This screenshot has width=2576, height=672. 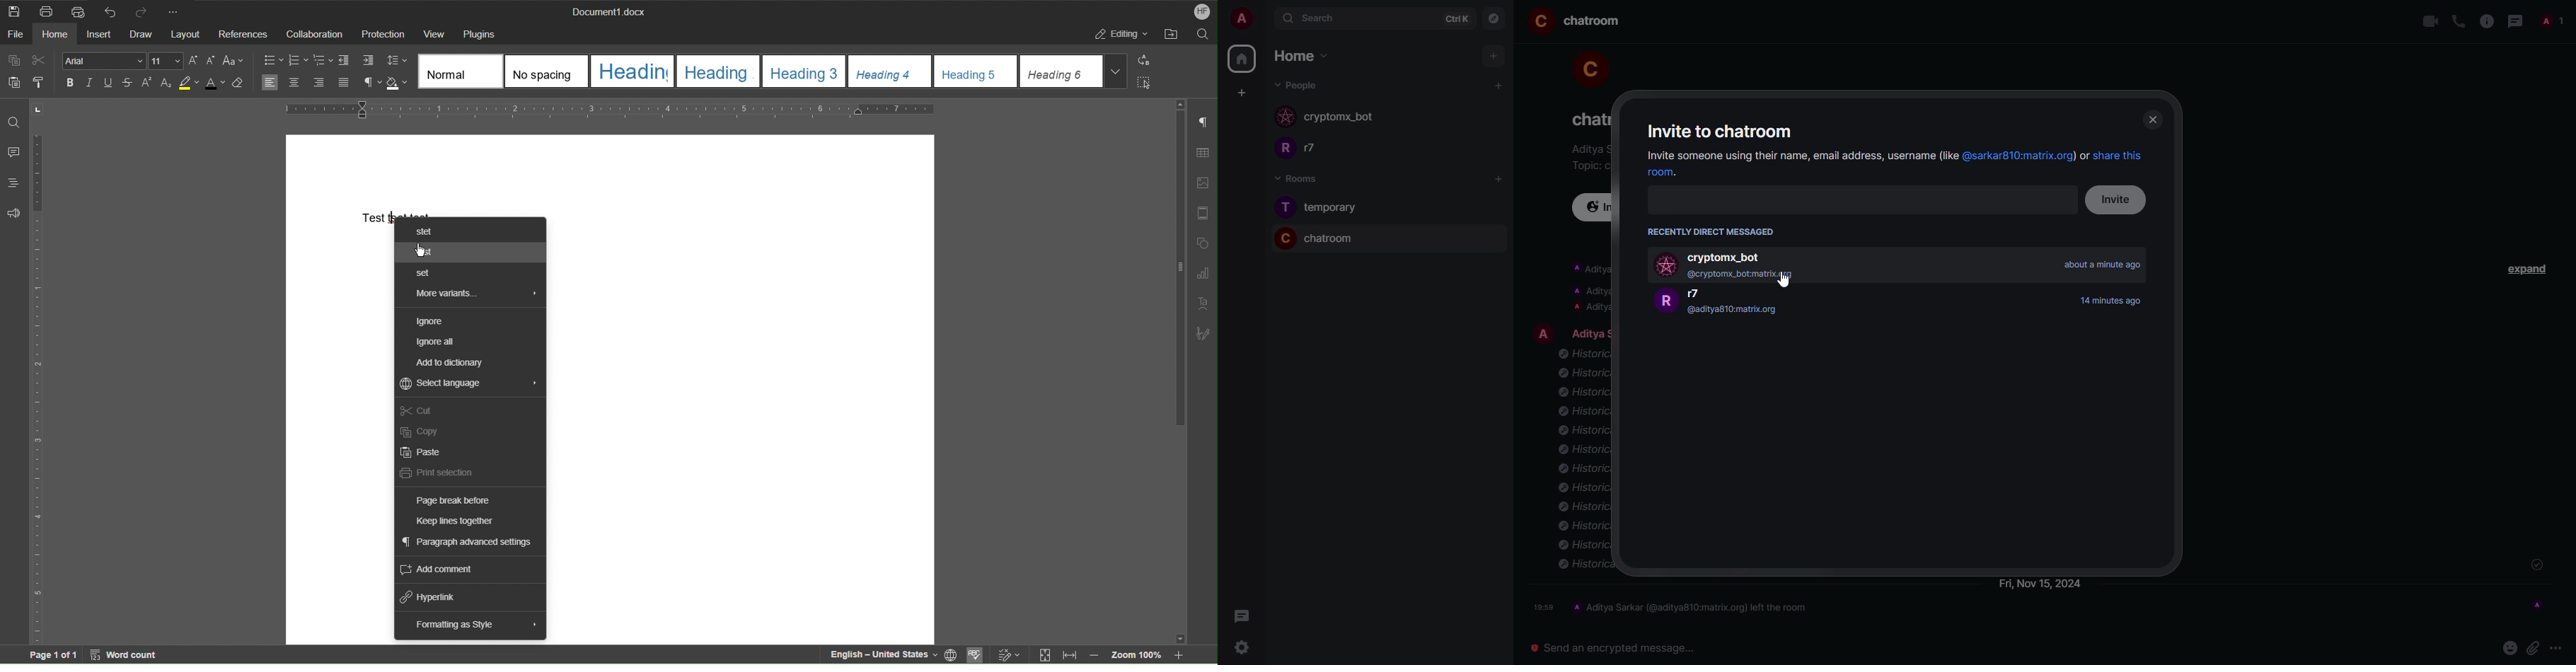 I want to click on Document Name, so click(x=608, y=10).